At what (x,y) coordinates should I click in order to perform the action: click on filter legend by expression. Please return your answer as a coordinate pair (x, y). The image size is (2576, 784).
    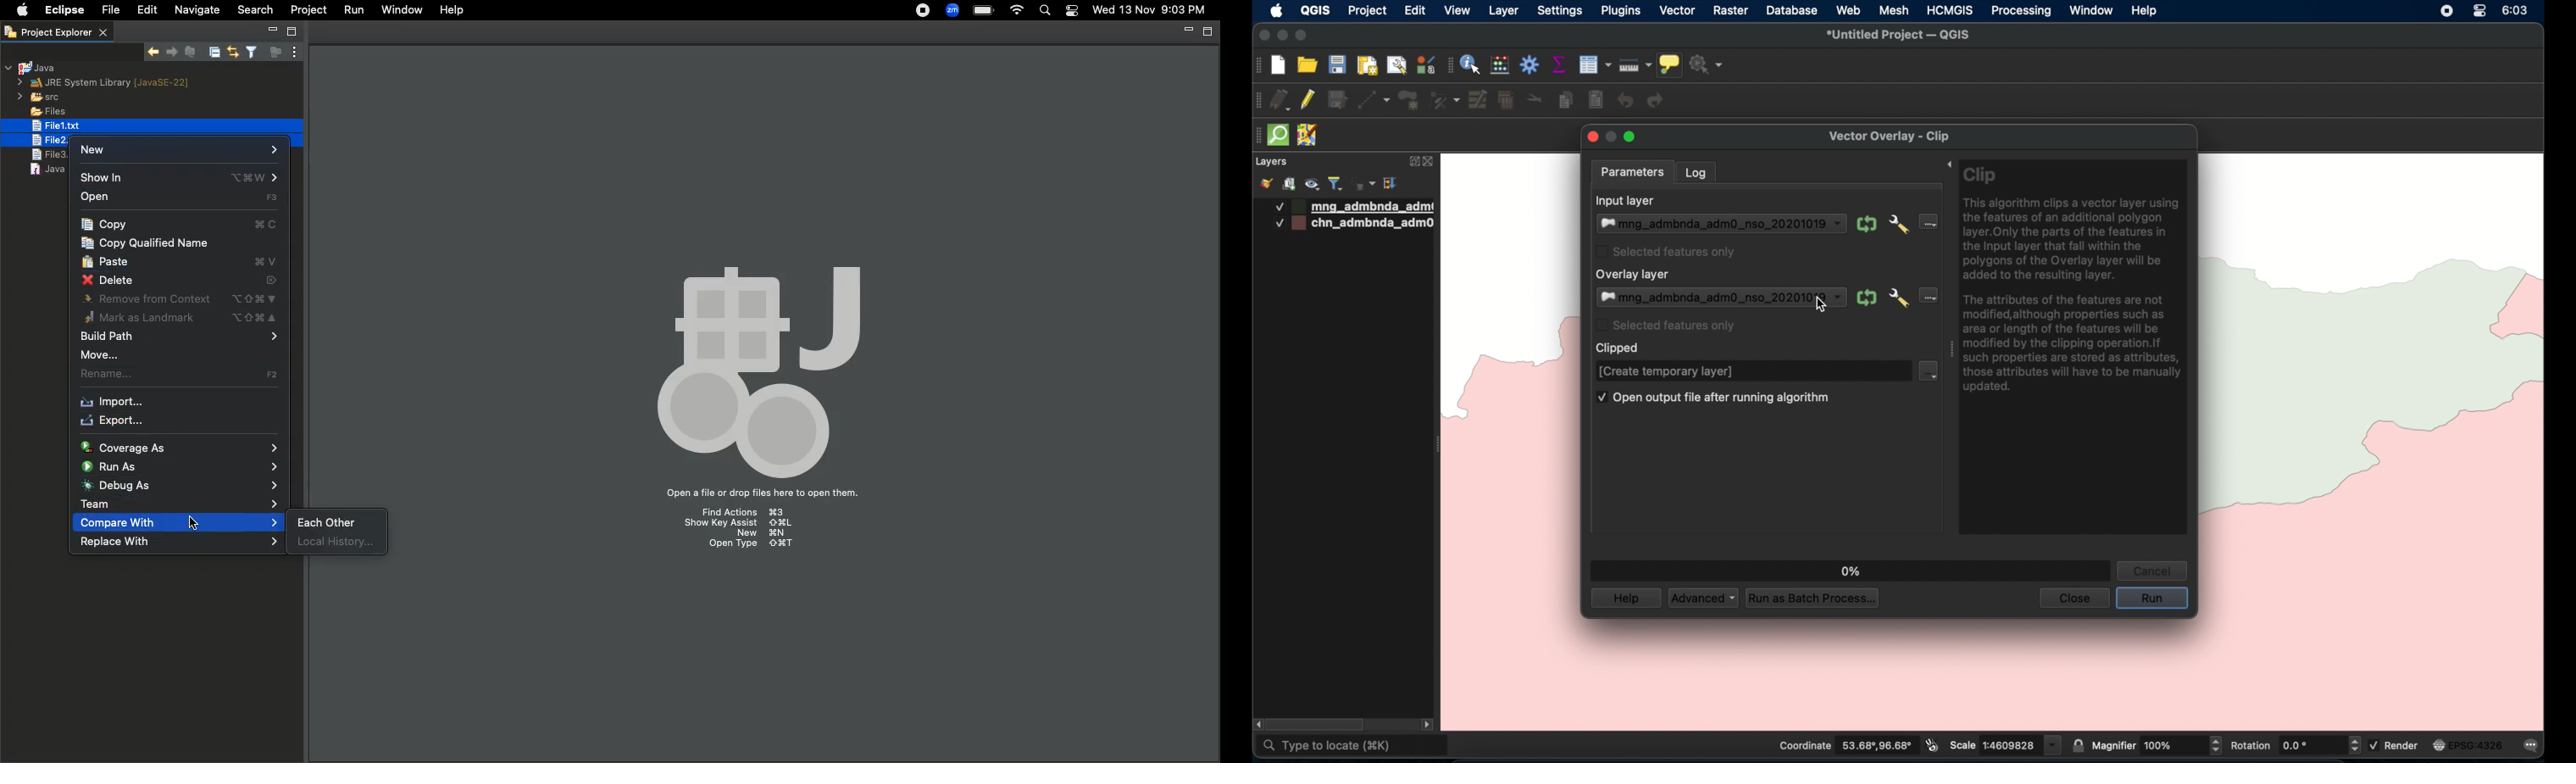
    Looking at the image, I should click on (1364, 184).